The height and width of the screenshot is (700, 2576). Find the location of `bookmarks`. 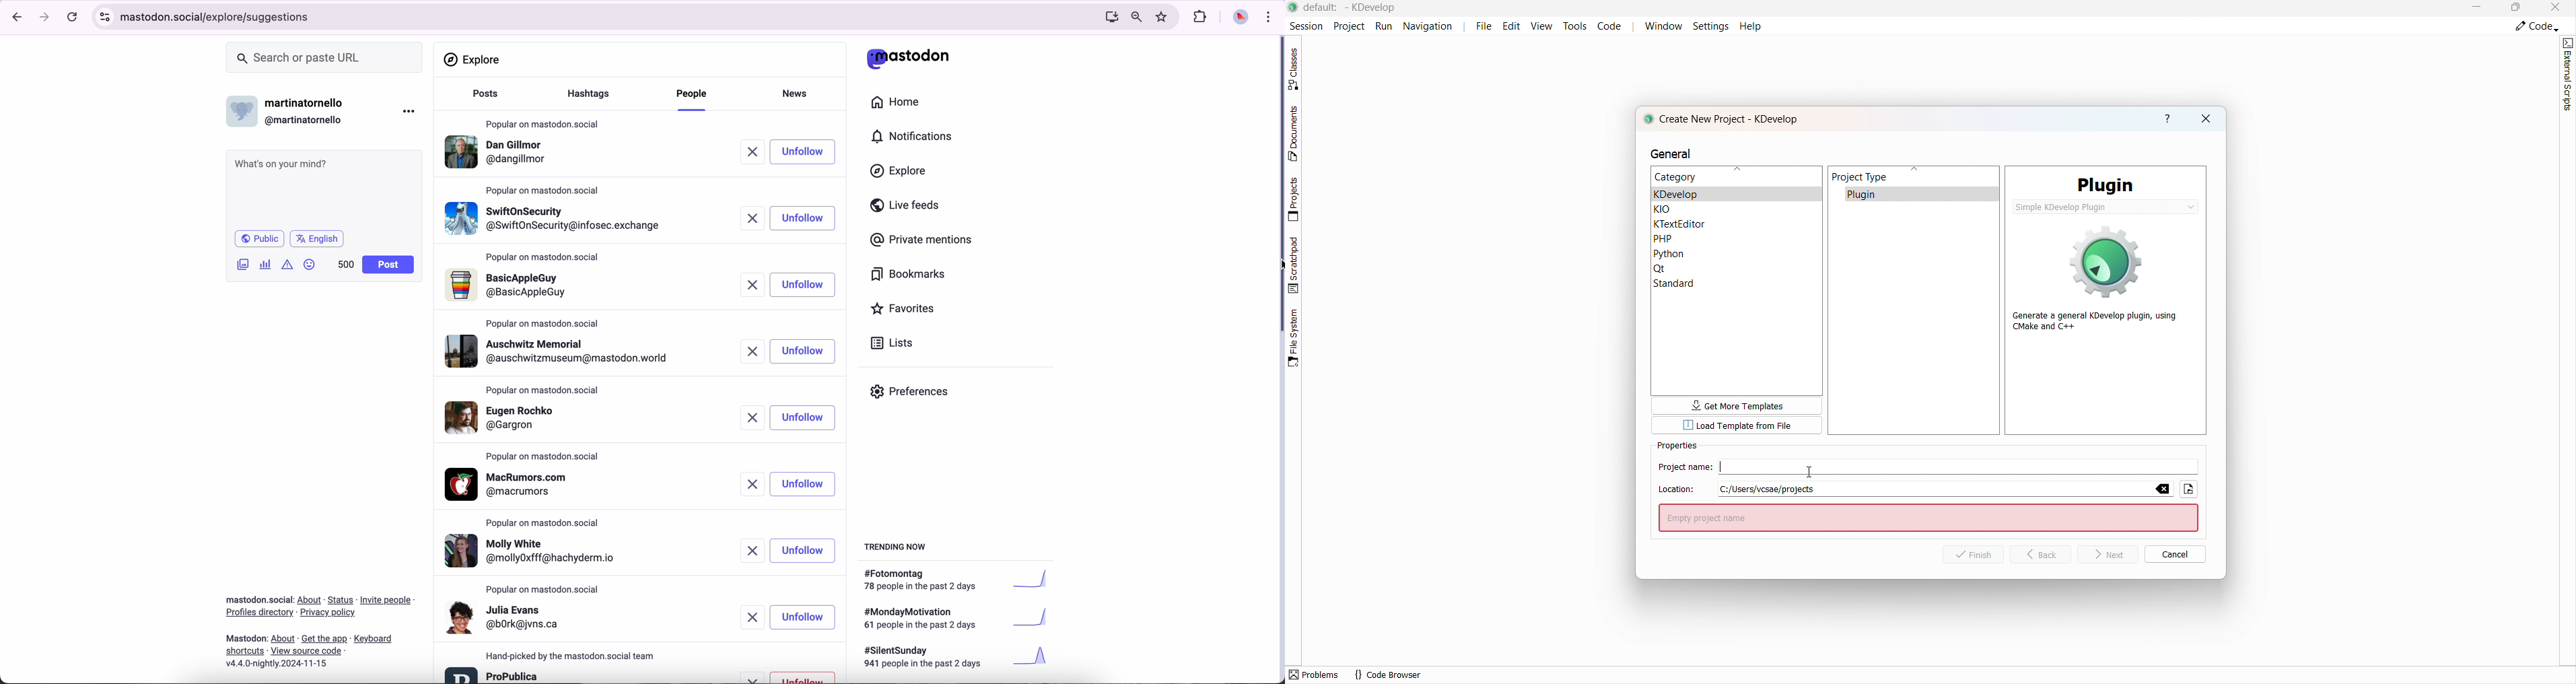

bookmarks is located at coordinates (908, 276).